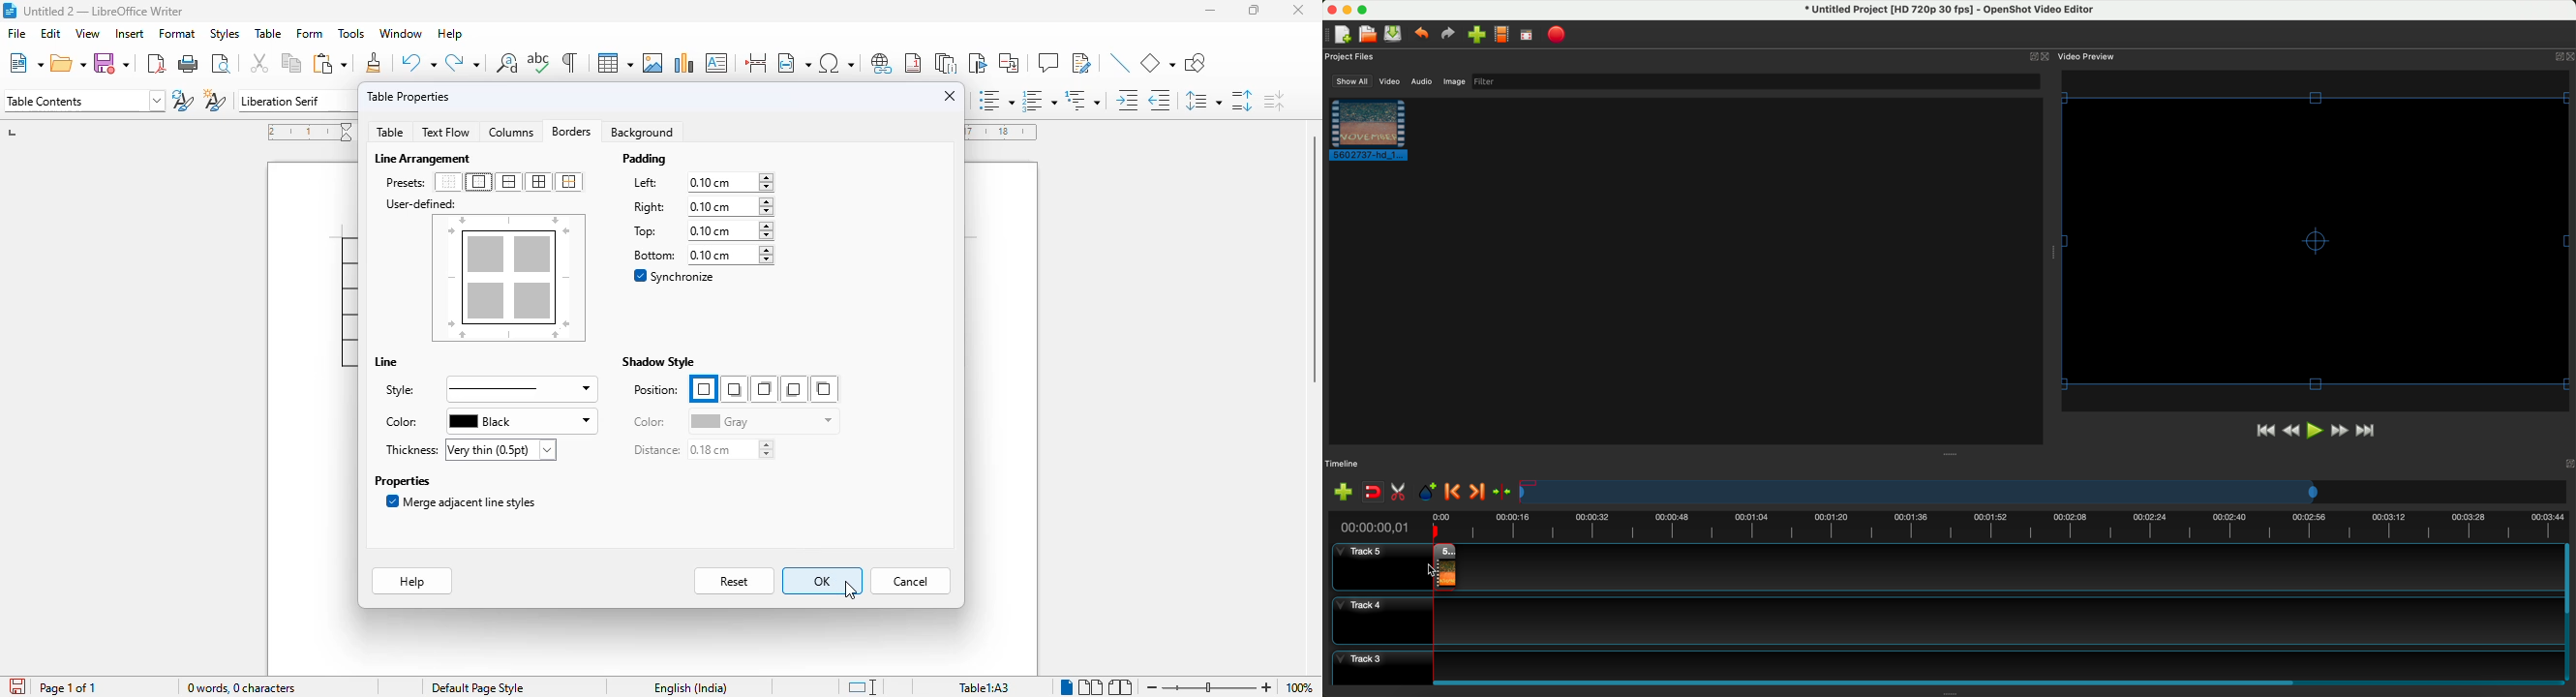 The width and height of the screenshot is (2576, 700). What do you see at coordinates (1308, 257) in the screenshot?
I see `vertical scroll bar` at bounding box center [1308, 257].